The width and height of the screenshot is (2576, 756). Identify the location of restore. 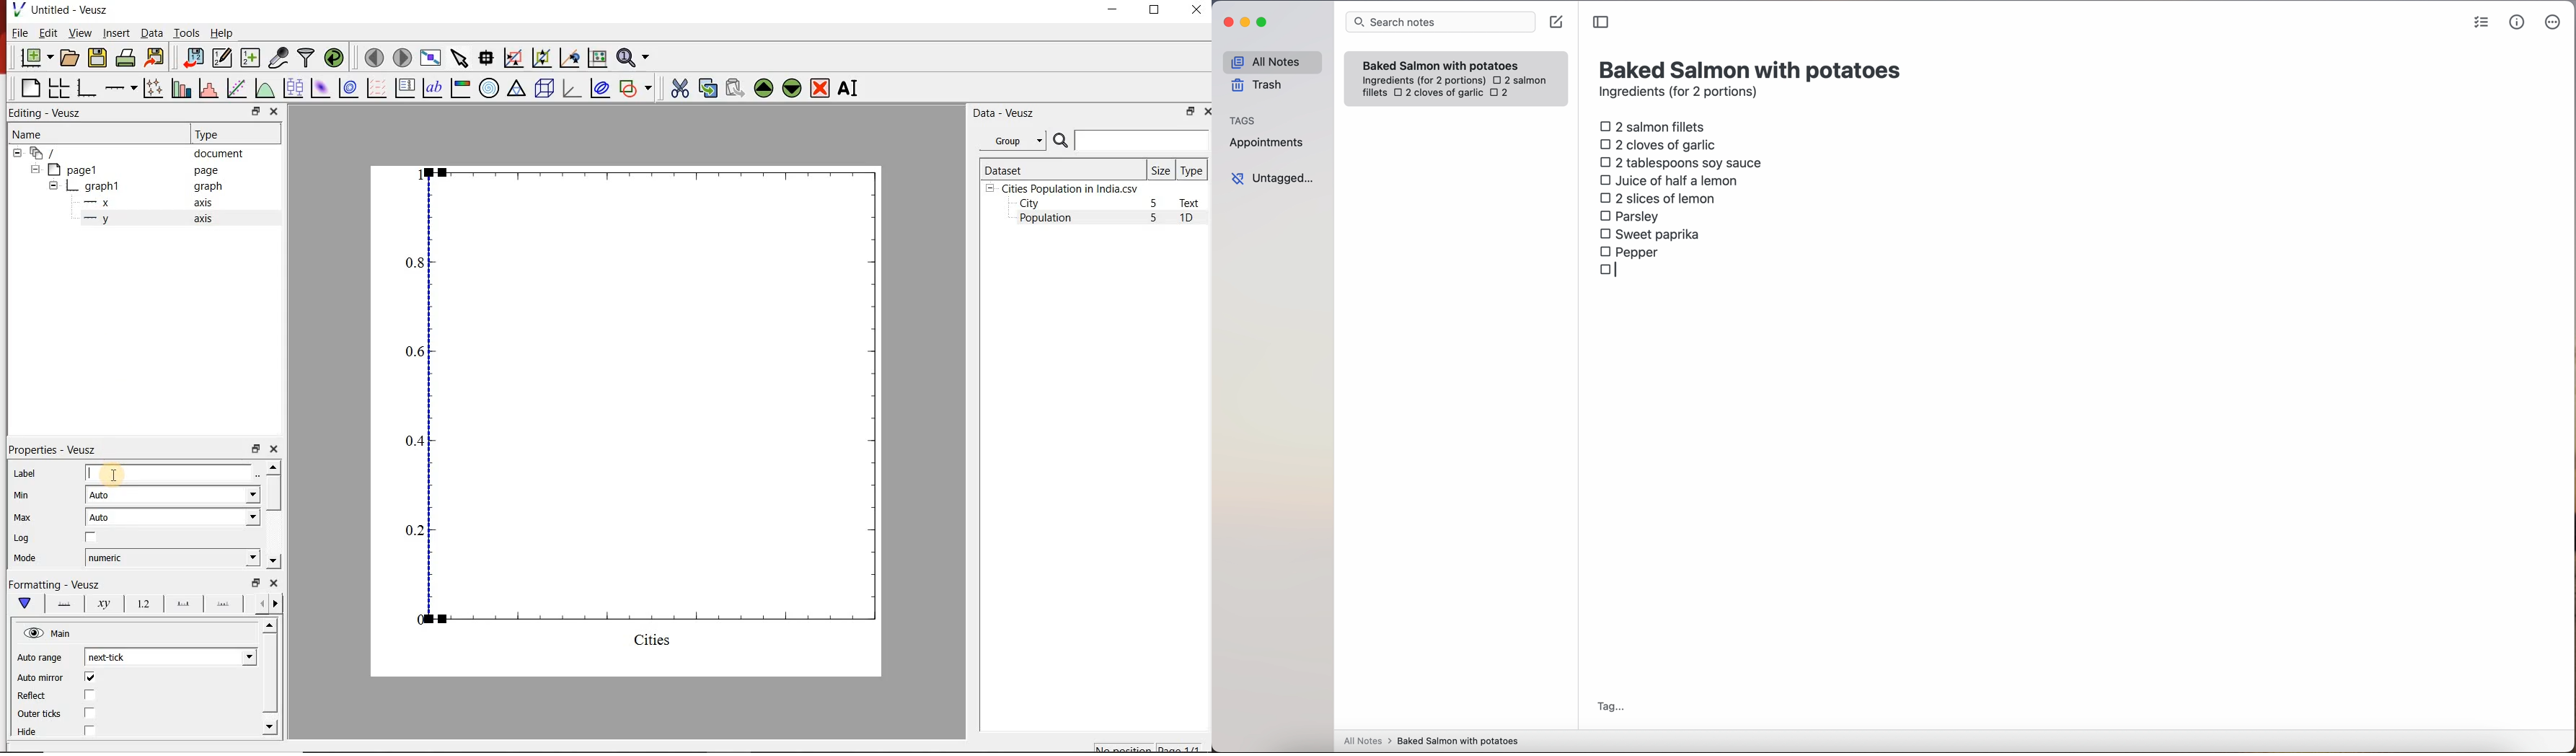
(255, 448).